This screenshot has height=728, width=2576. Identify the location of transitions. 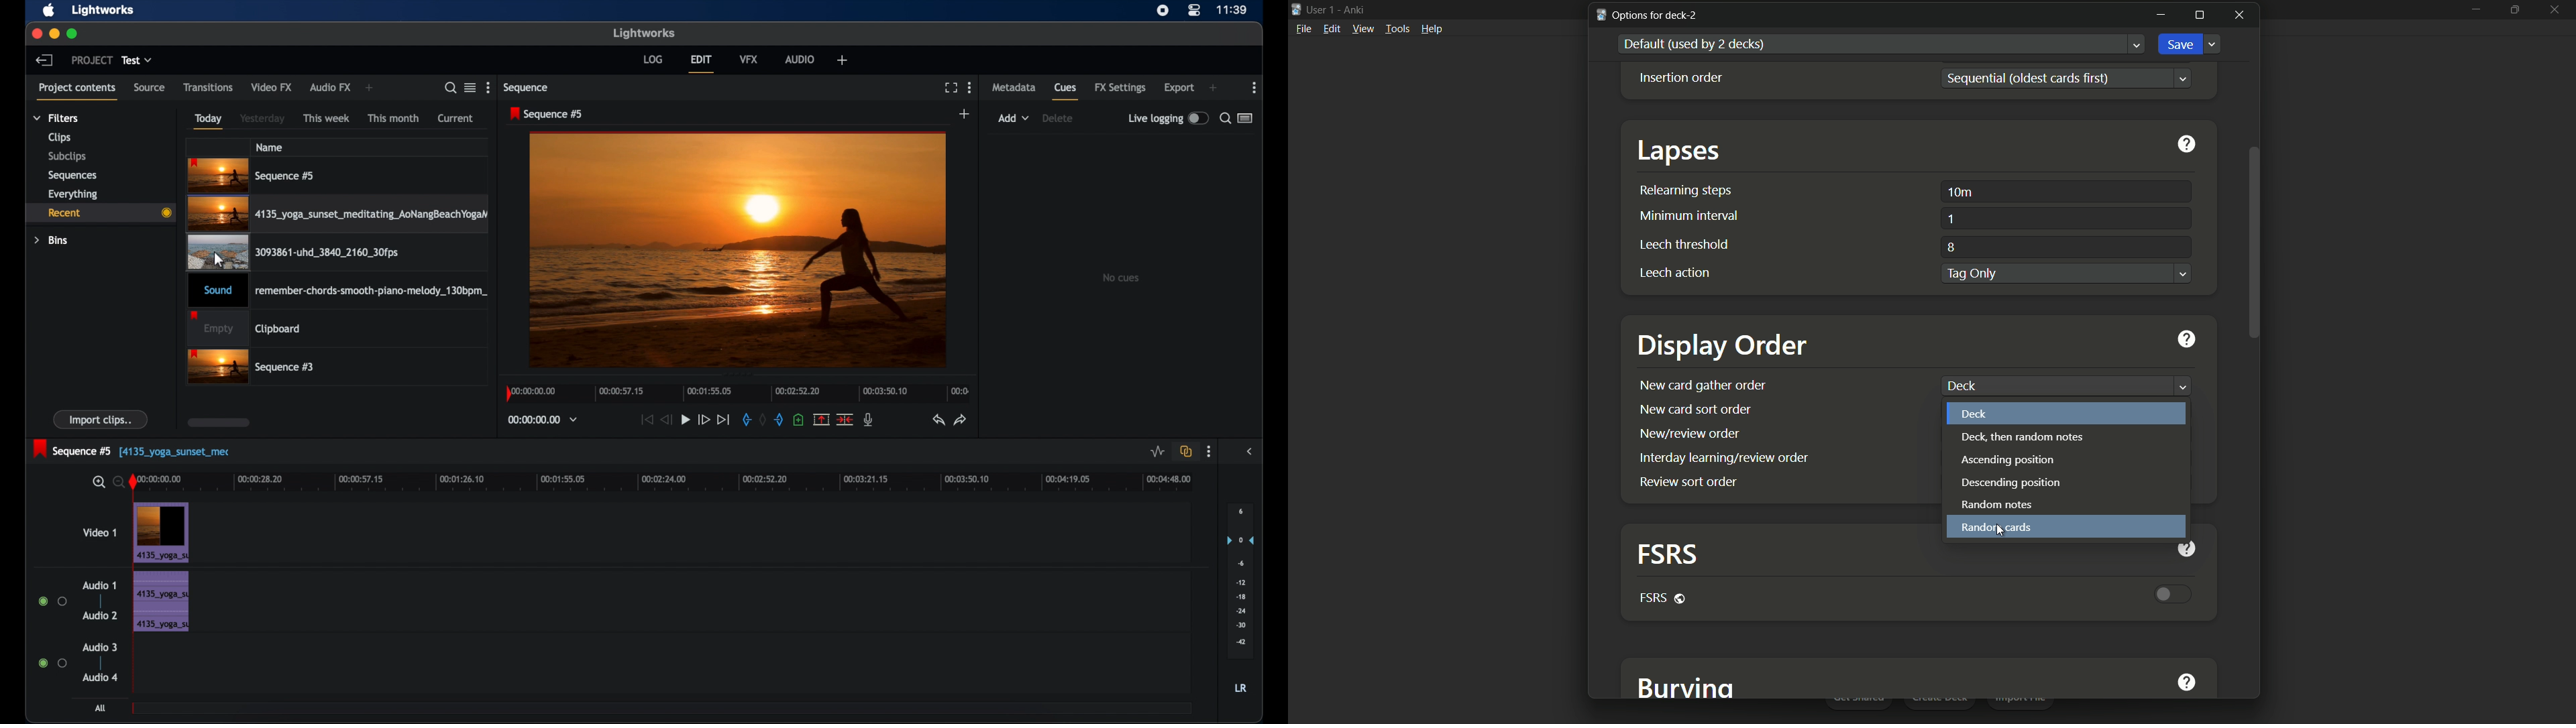
(208, 86).